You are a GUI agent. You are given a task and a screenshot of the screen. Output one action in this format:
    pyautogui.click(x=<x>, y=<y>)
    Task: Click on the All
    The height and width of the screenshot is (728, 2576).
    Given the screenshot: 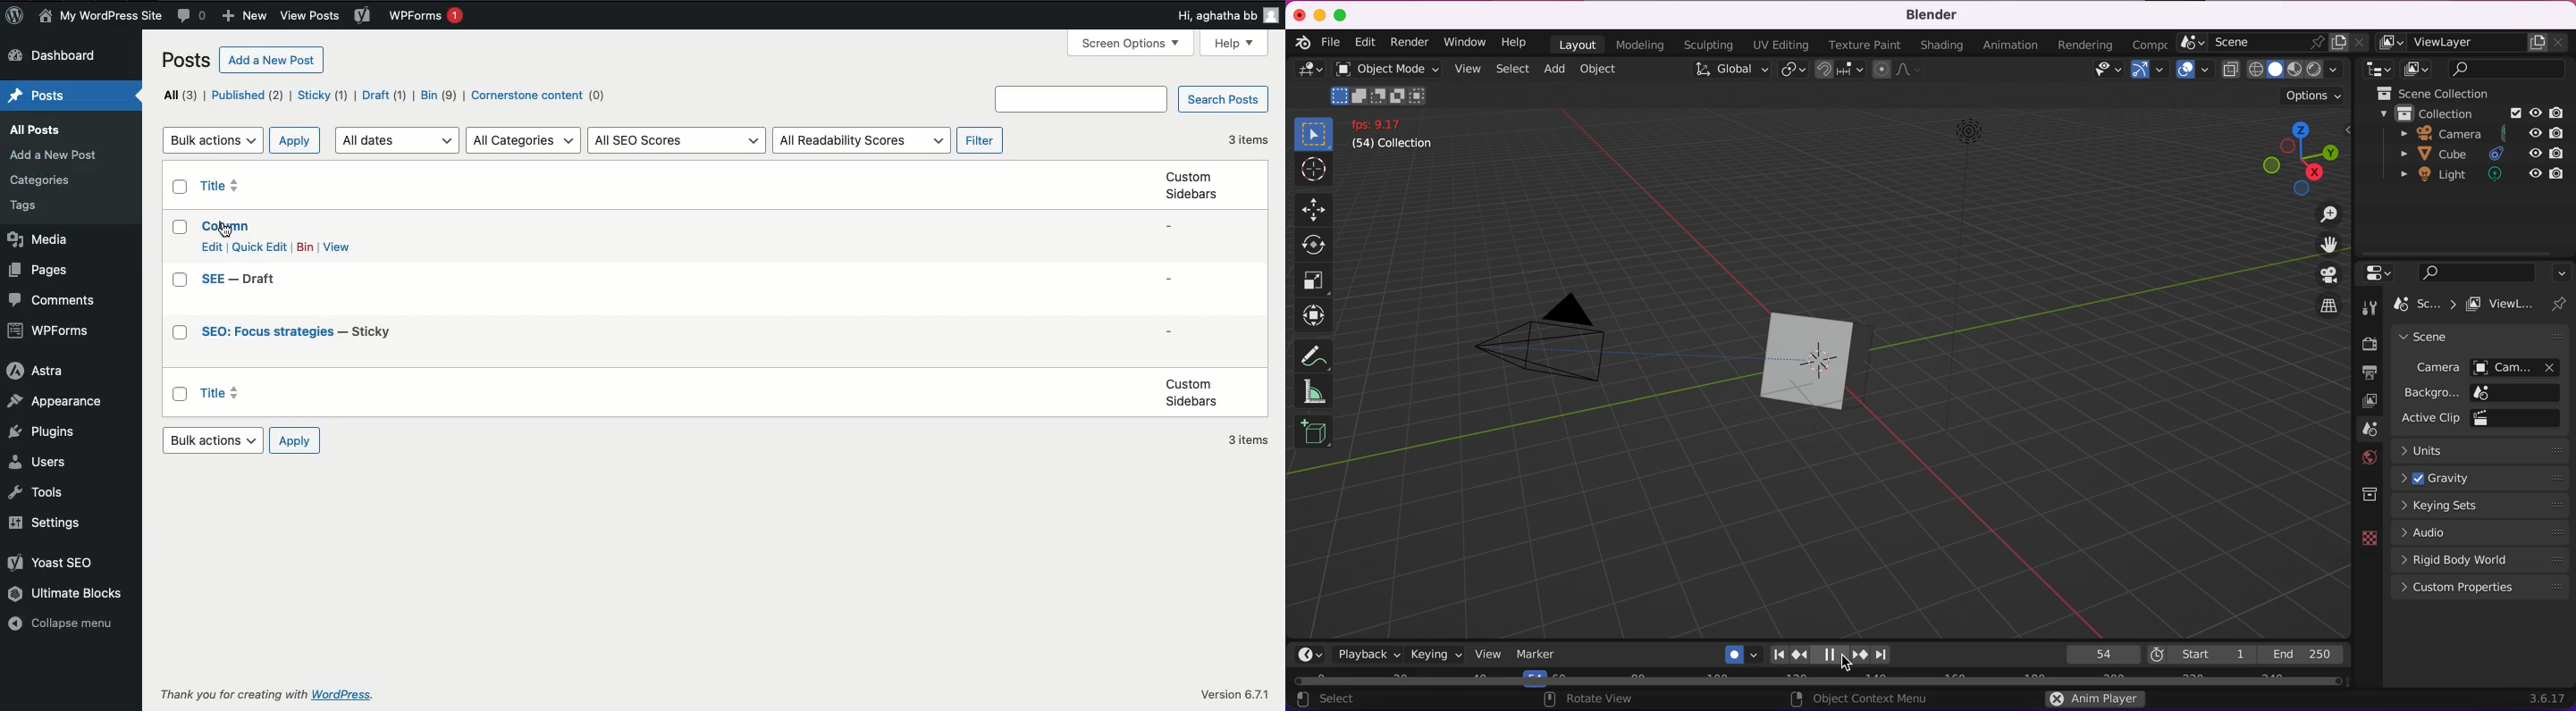 What is the action you would take?
    pyautogui.click(x=182, y=96)
    